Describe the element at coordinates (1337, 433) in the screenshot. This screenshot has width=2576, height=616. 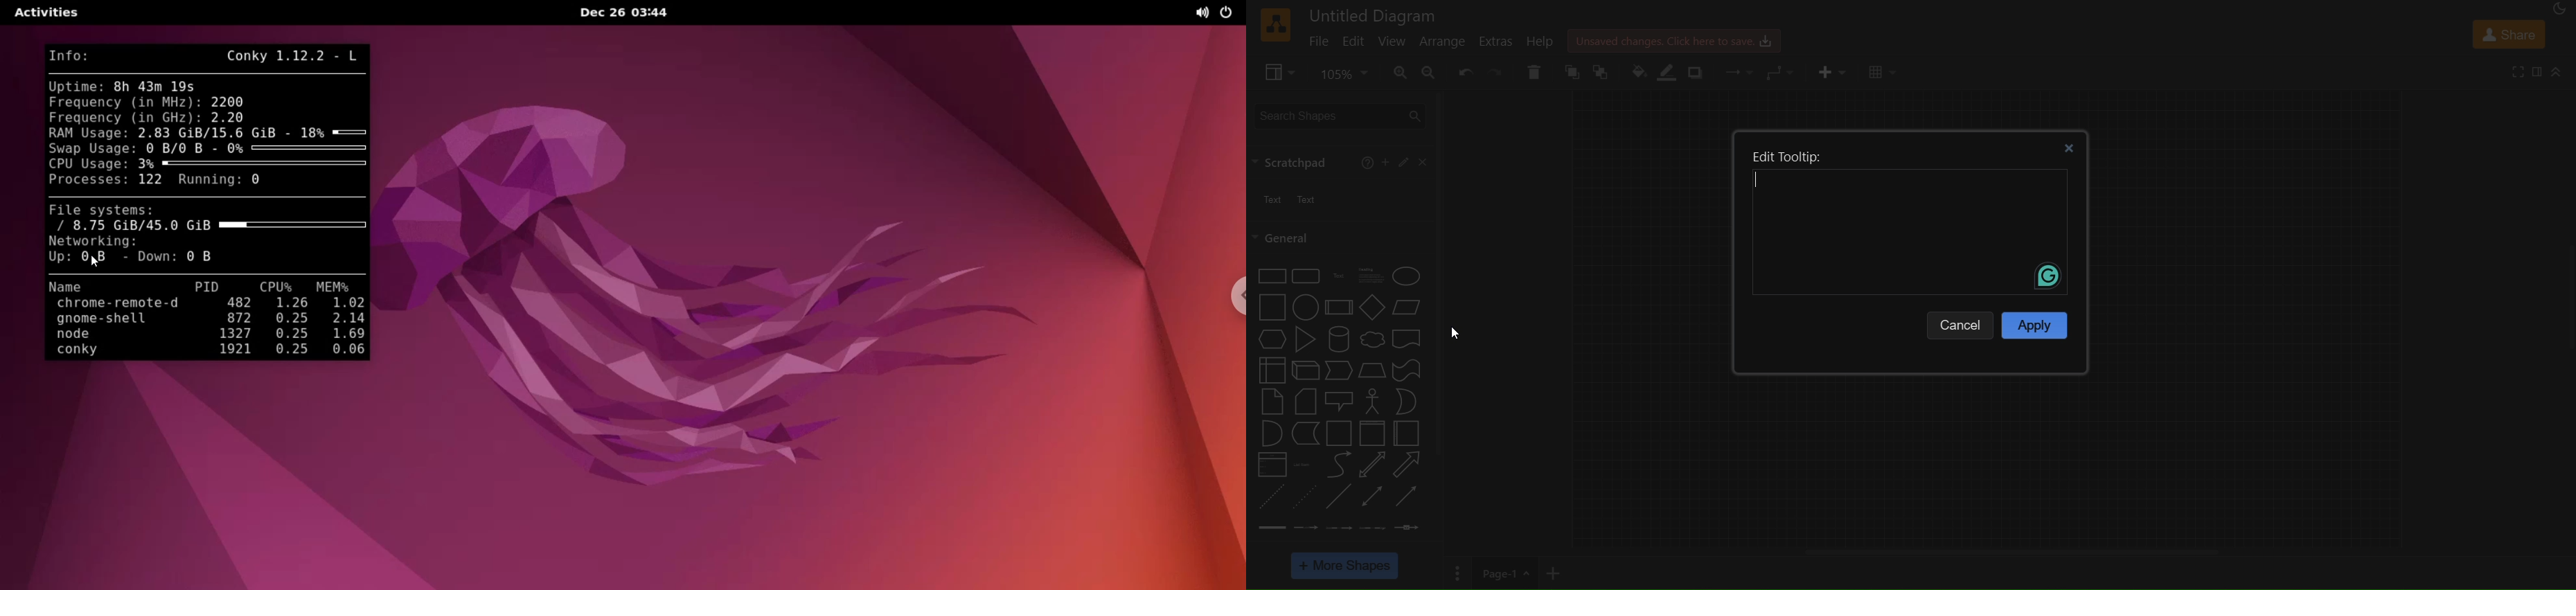
I see `container` at that location.